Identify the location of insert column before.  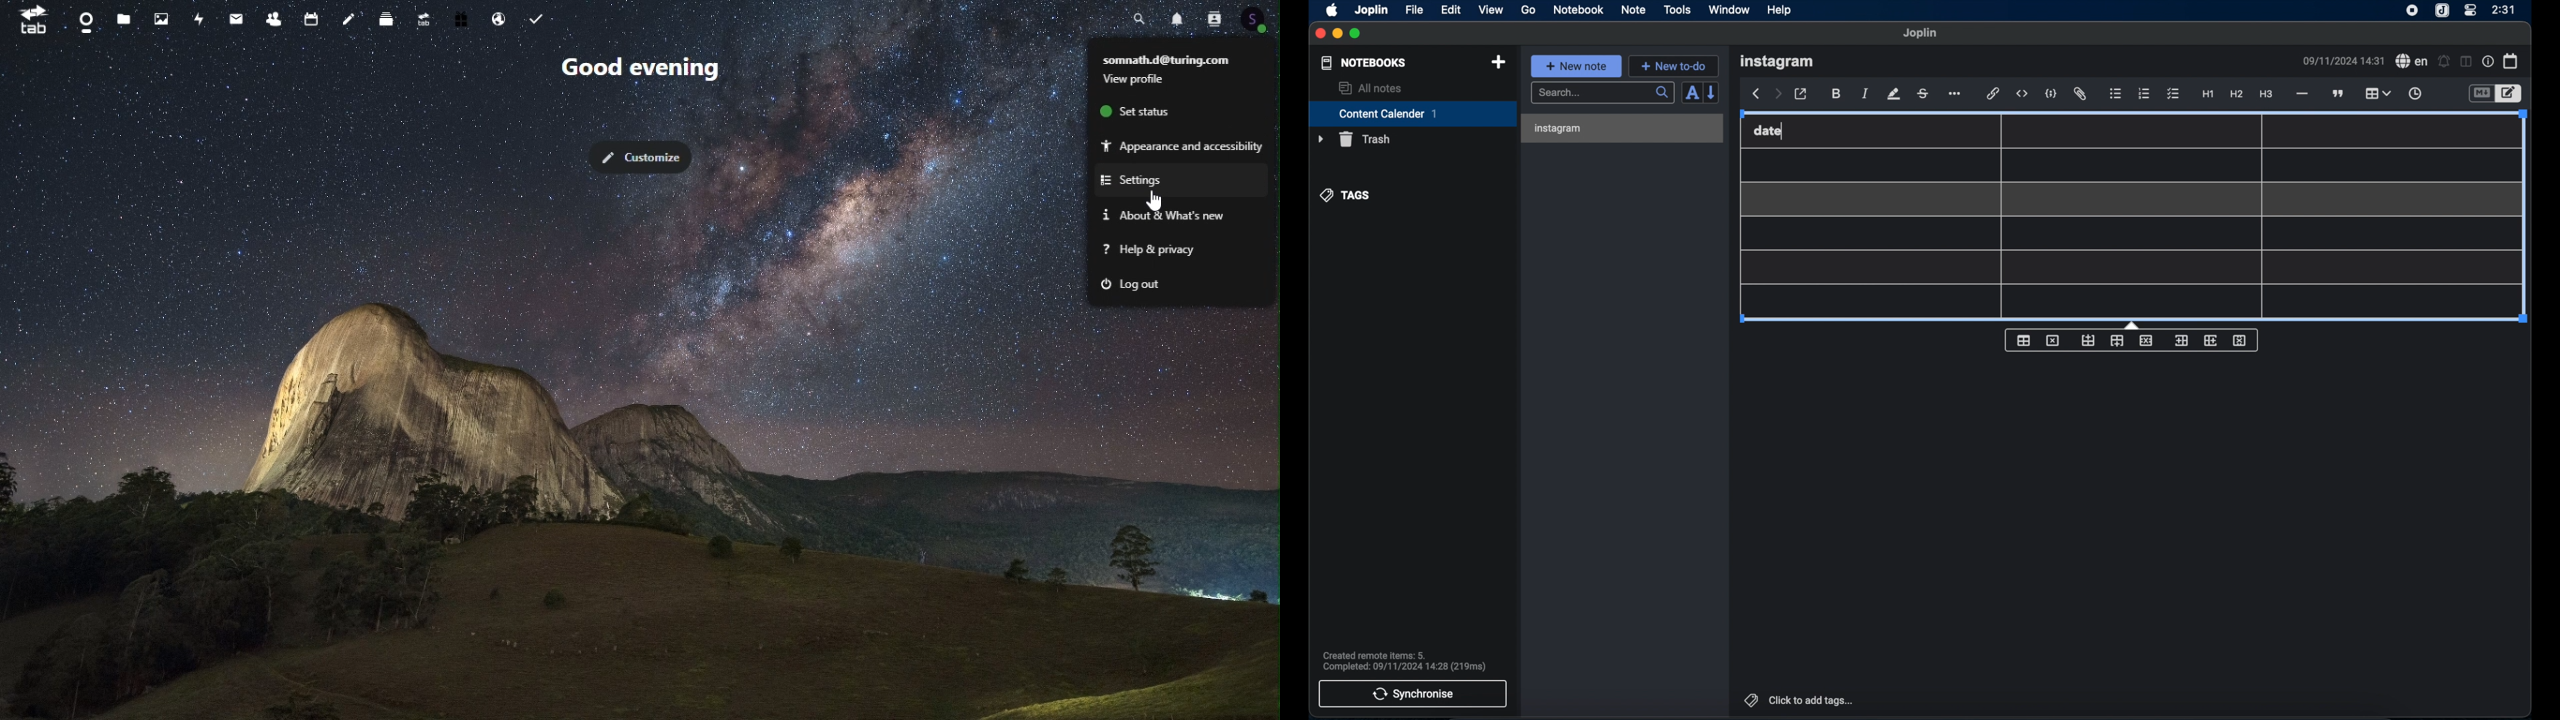
(2181, 341).